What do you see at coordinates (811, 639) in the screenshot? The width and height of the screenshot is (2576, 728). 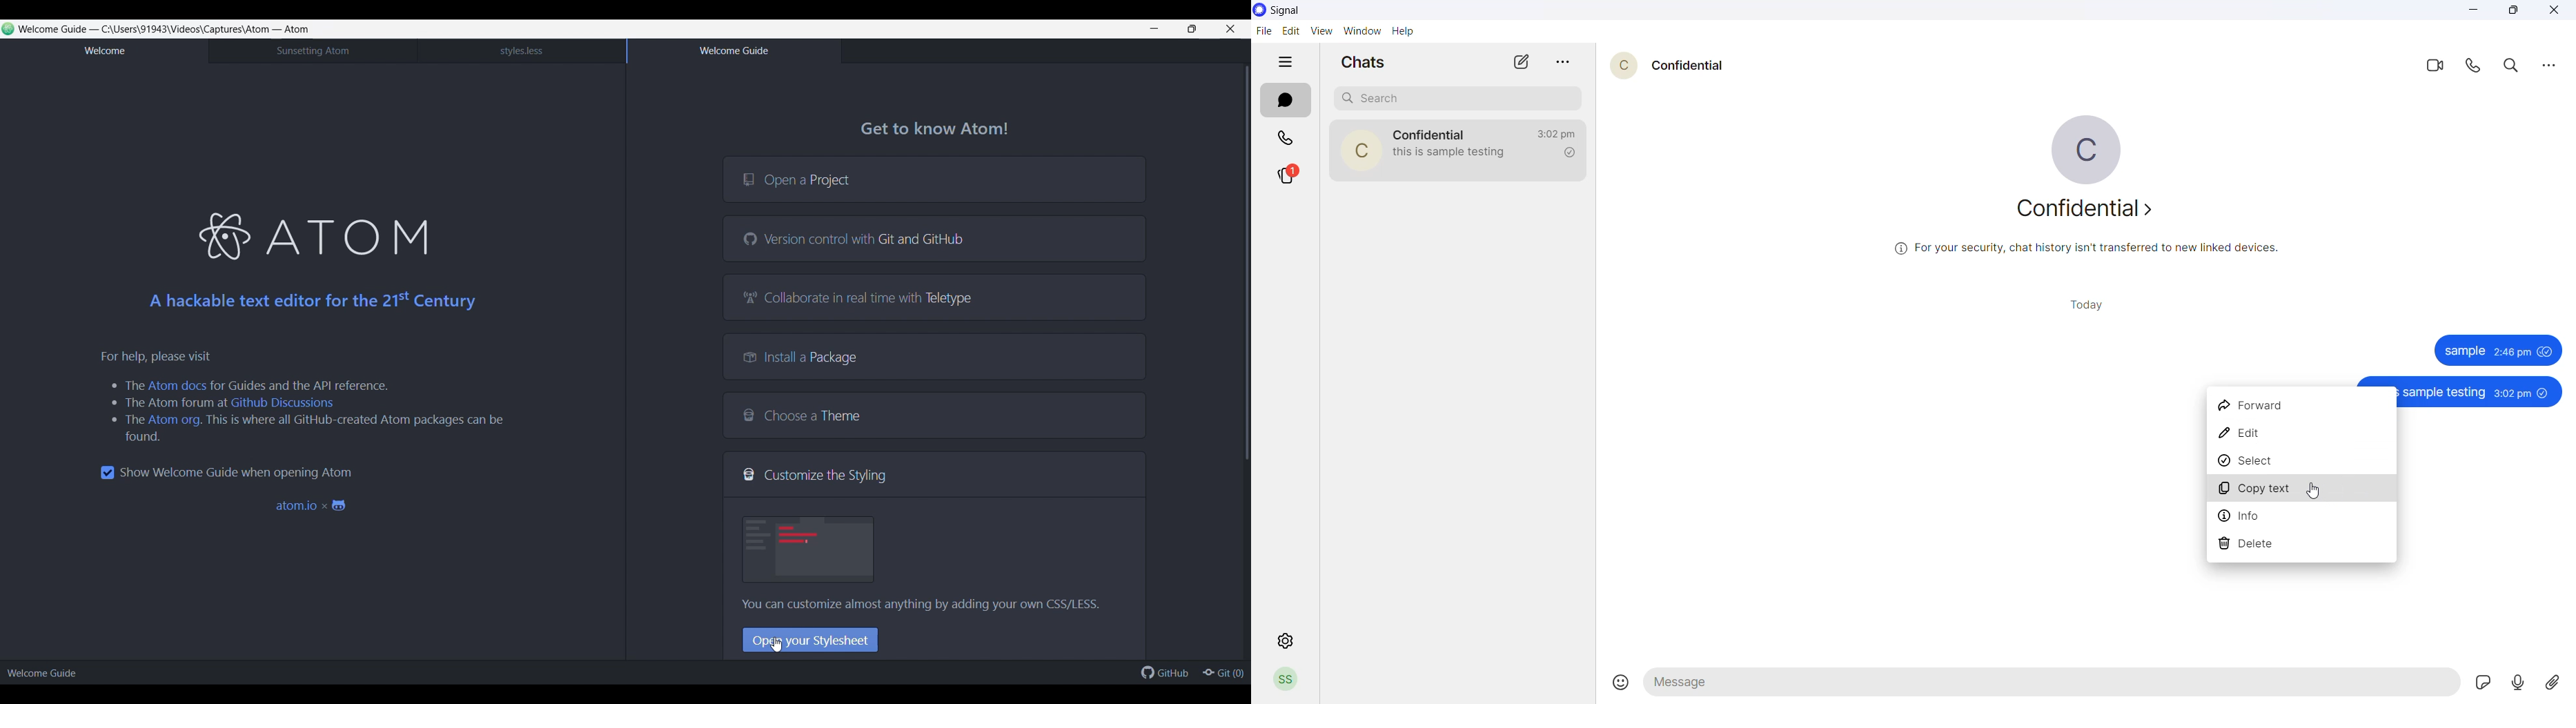 I see `Open your Stylesheet` at bounding box center [811, 639].